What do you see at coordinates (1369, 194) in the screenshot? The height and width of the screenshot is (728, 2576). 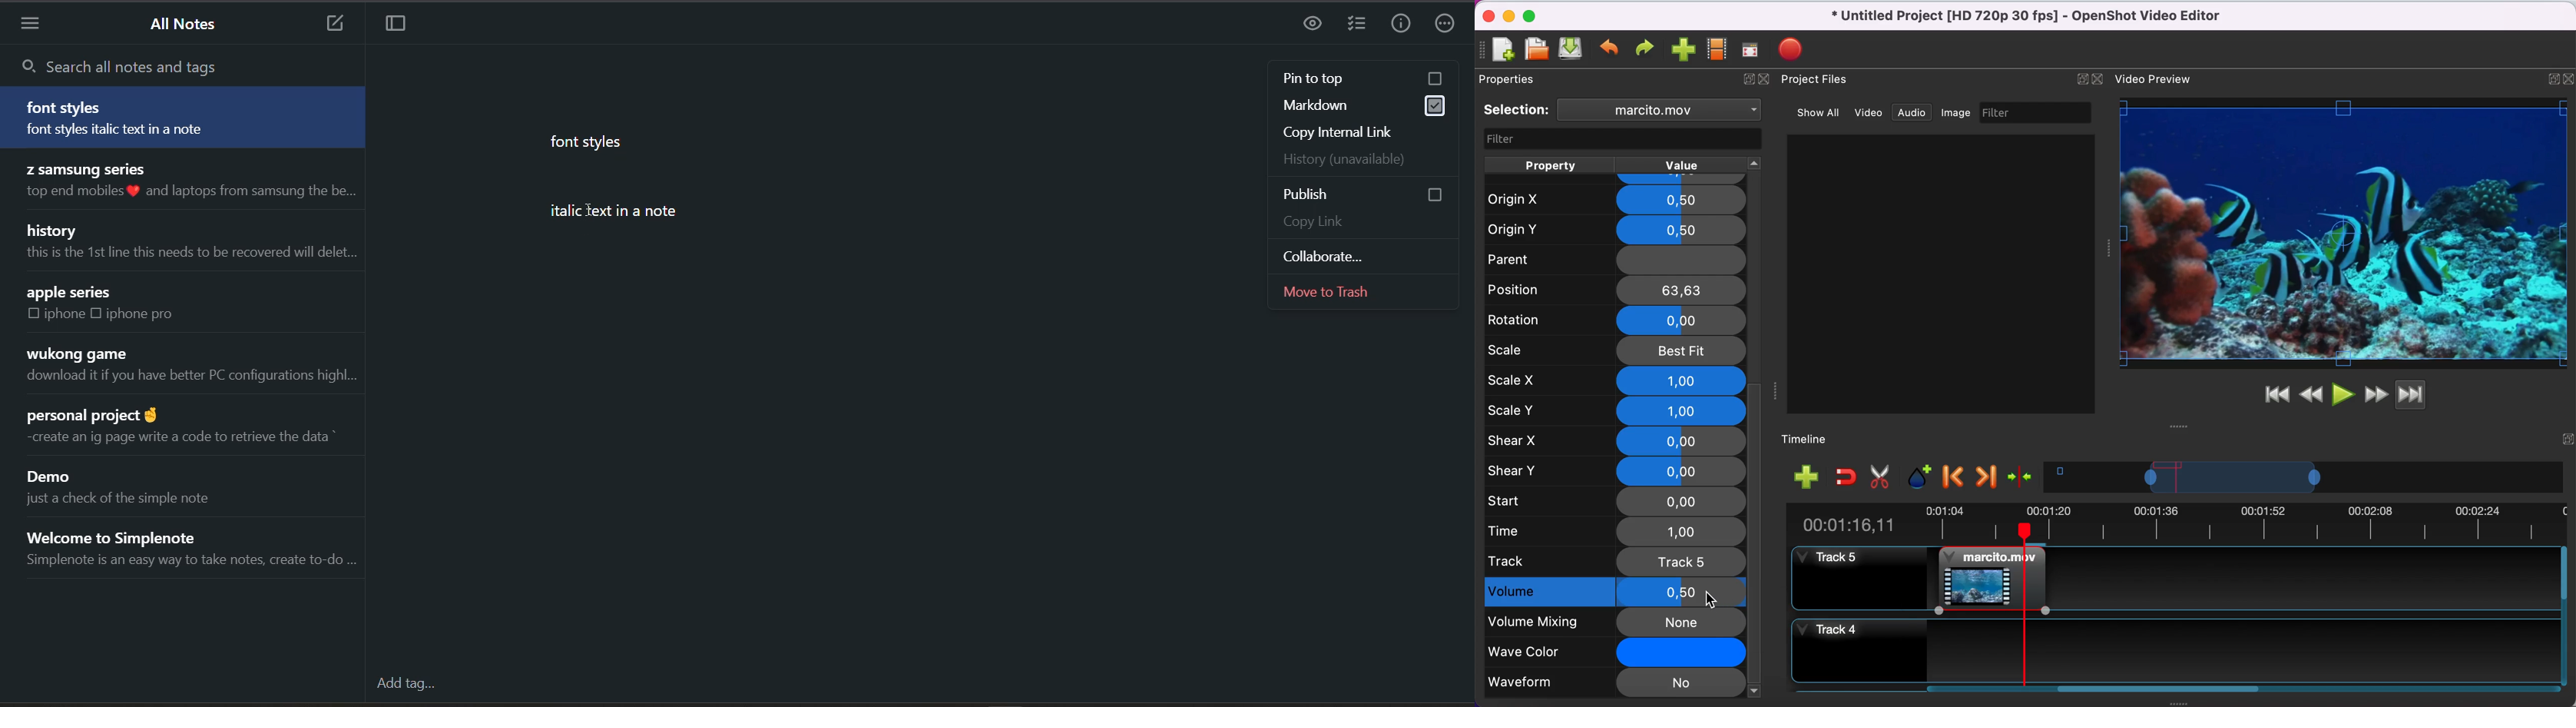 I see `publish` at bounding box center [1369, 194].